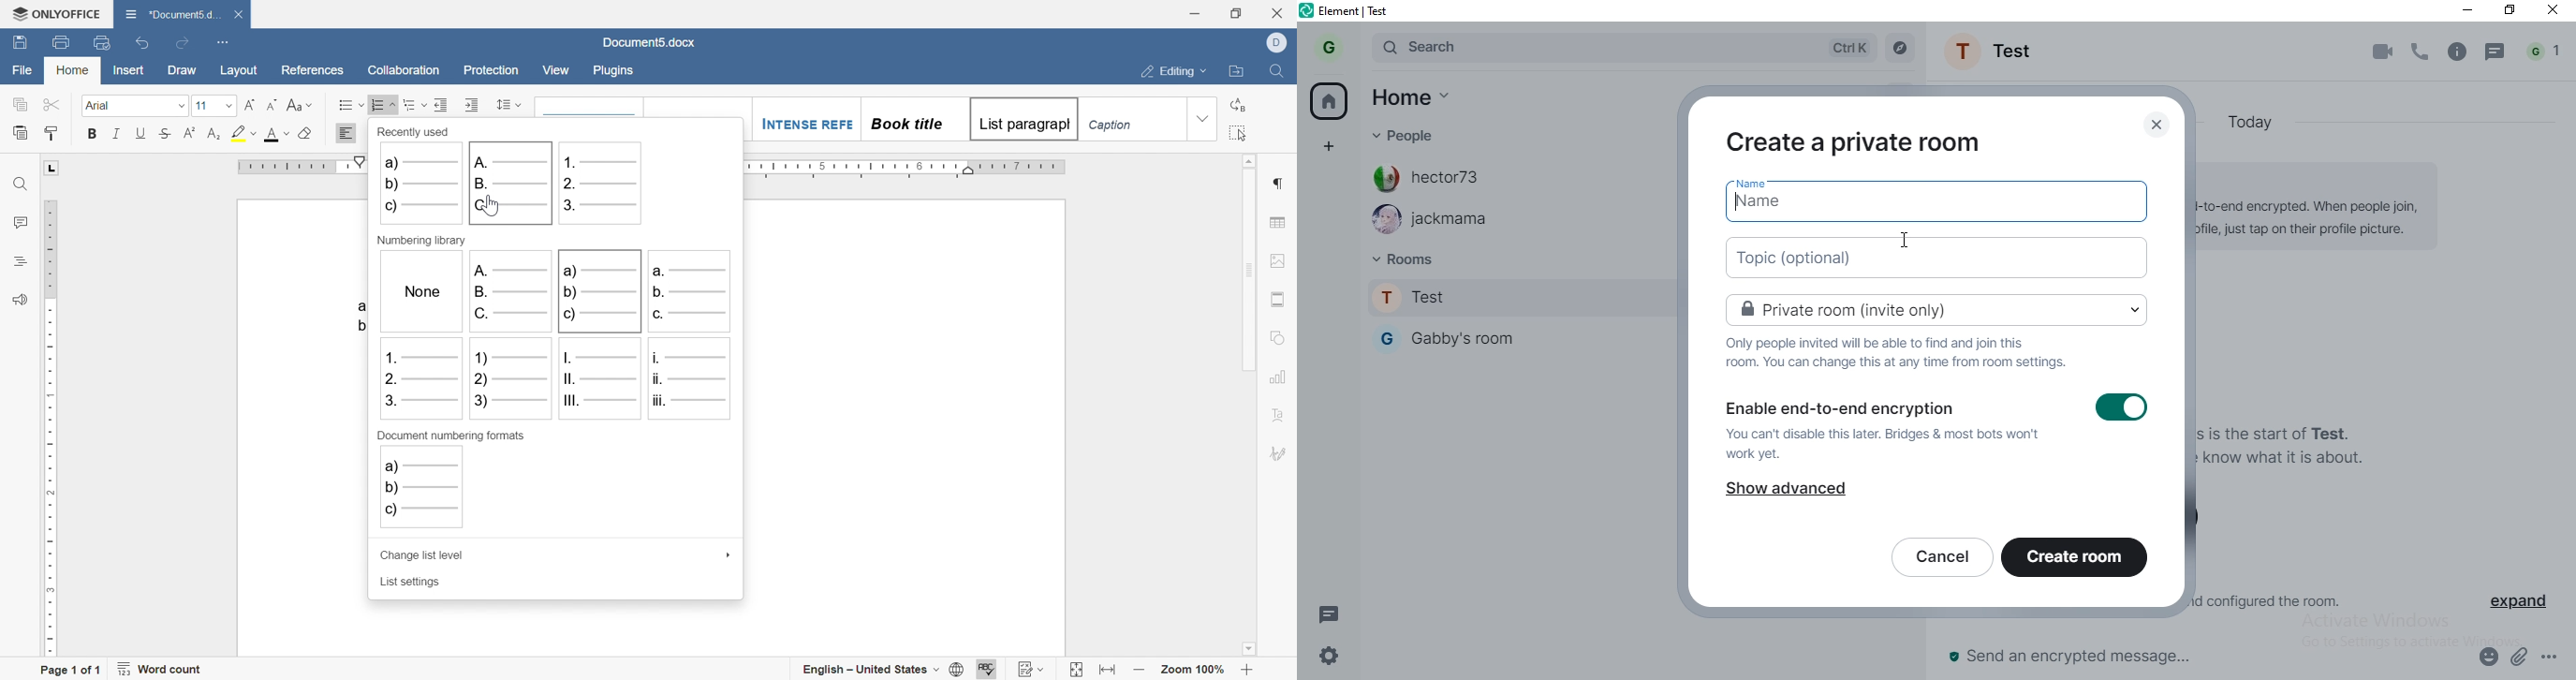  I want to click on view, so click(558, 72).